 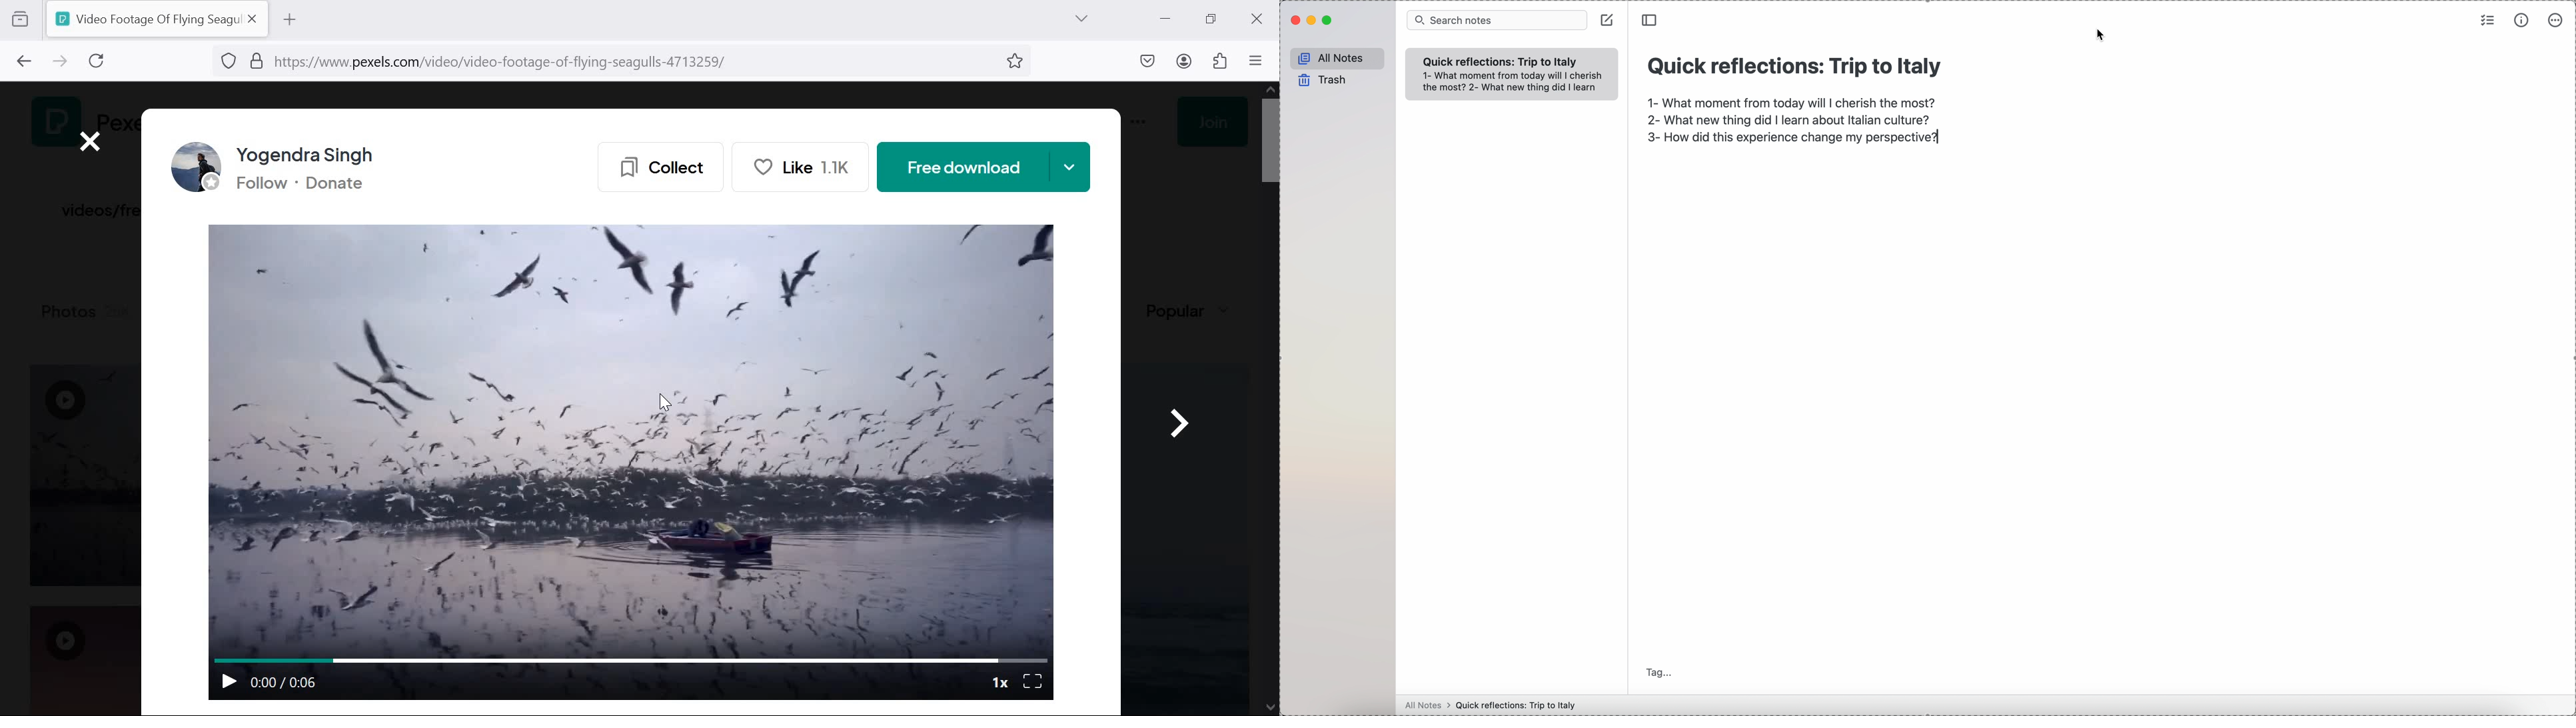 I want to click on list all tabs, so click(x=1081, y=19).